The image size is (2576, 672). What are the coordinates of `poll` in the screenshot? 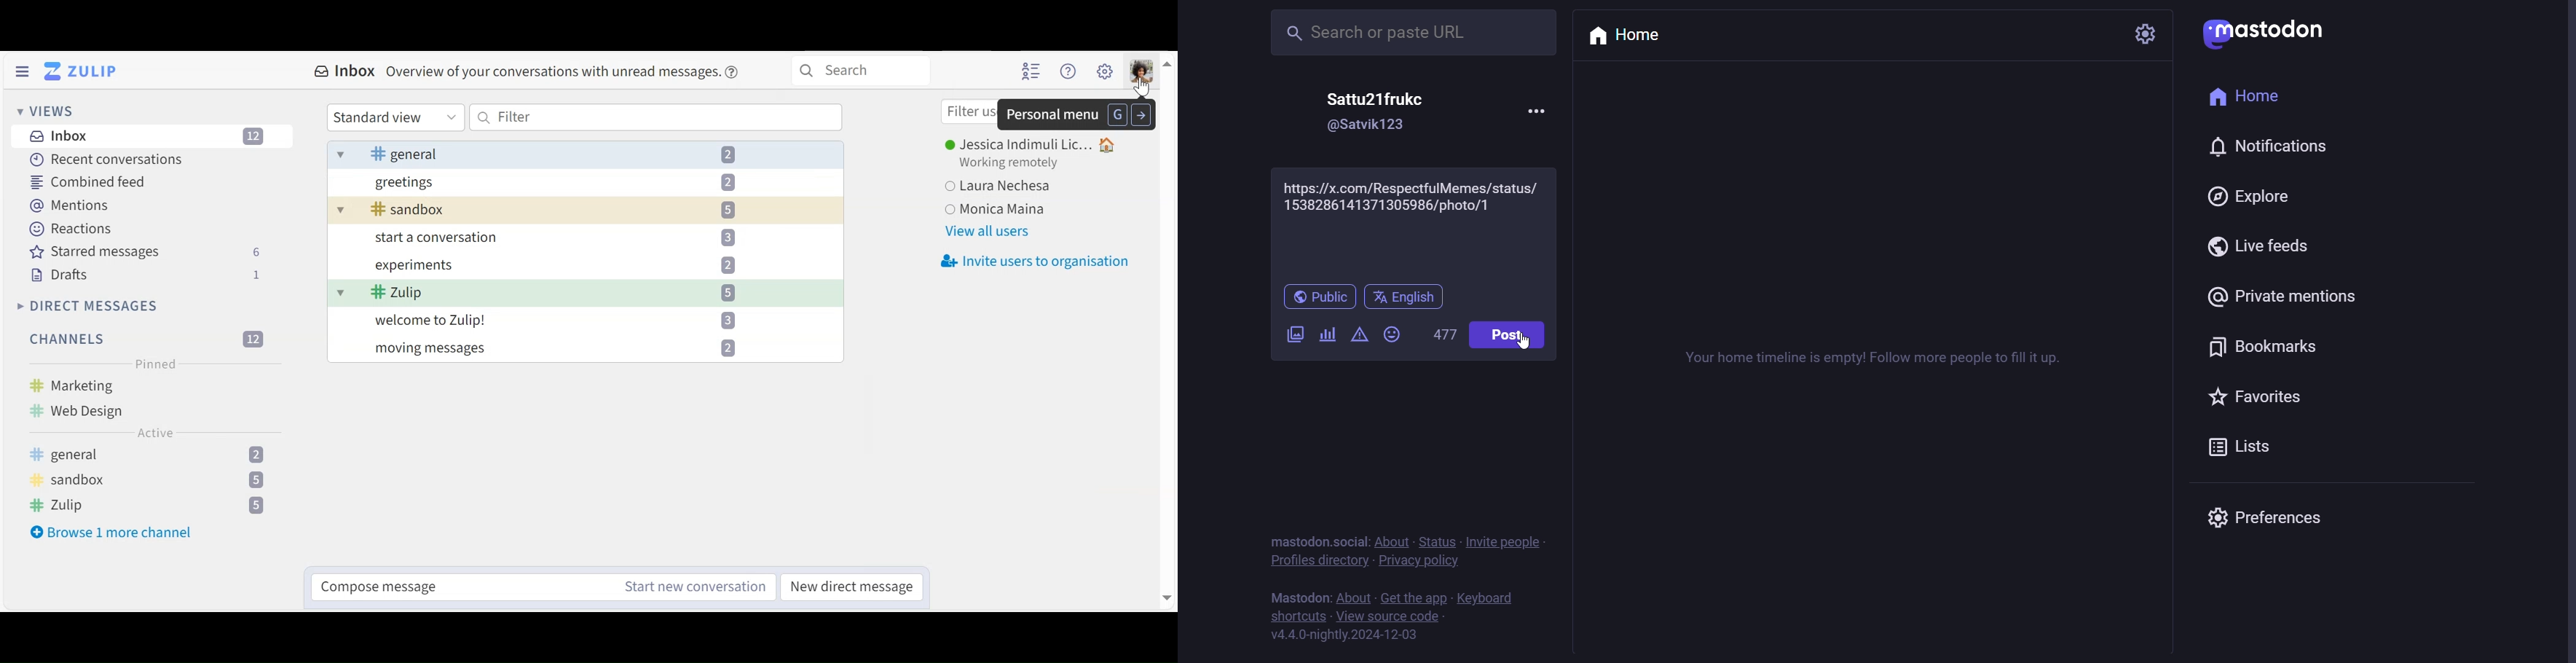 It's located at (1326, 335).